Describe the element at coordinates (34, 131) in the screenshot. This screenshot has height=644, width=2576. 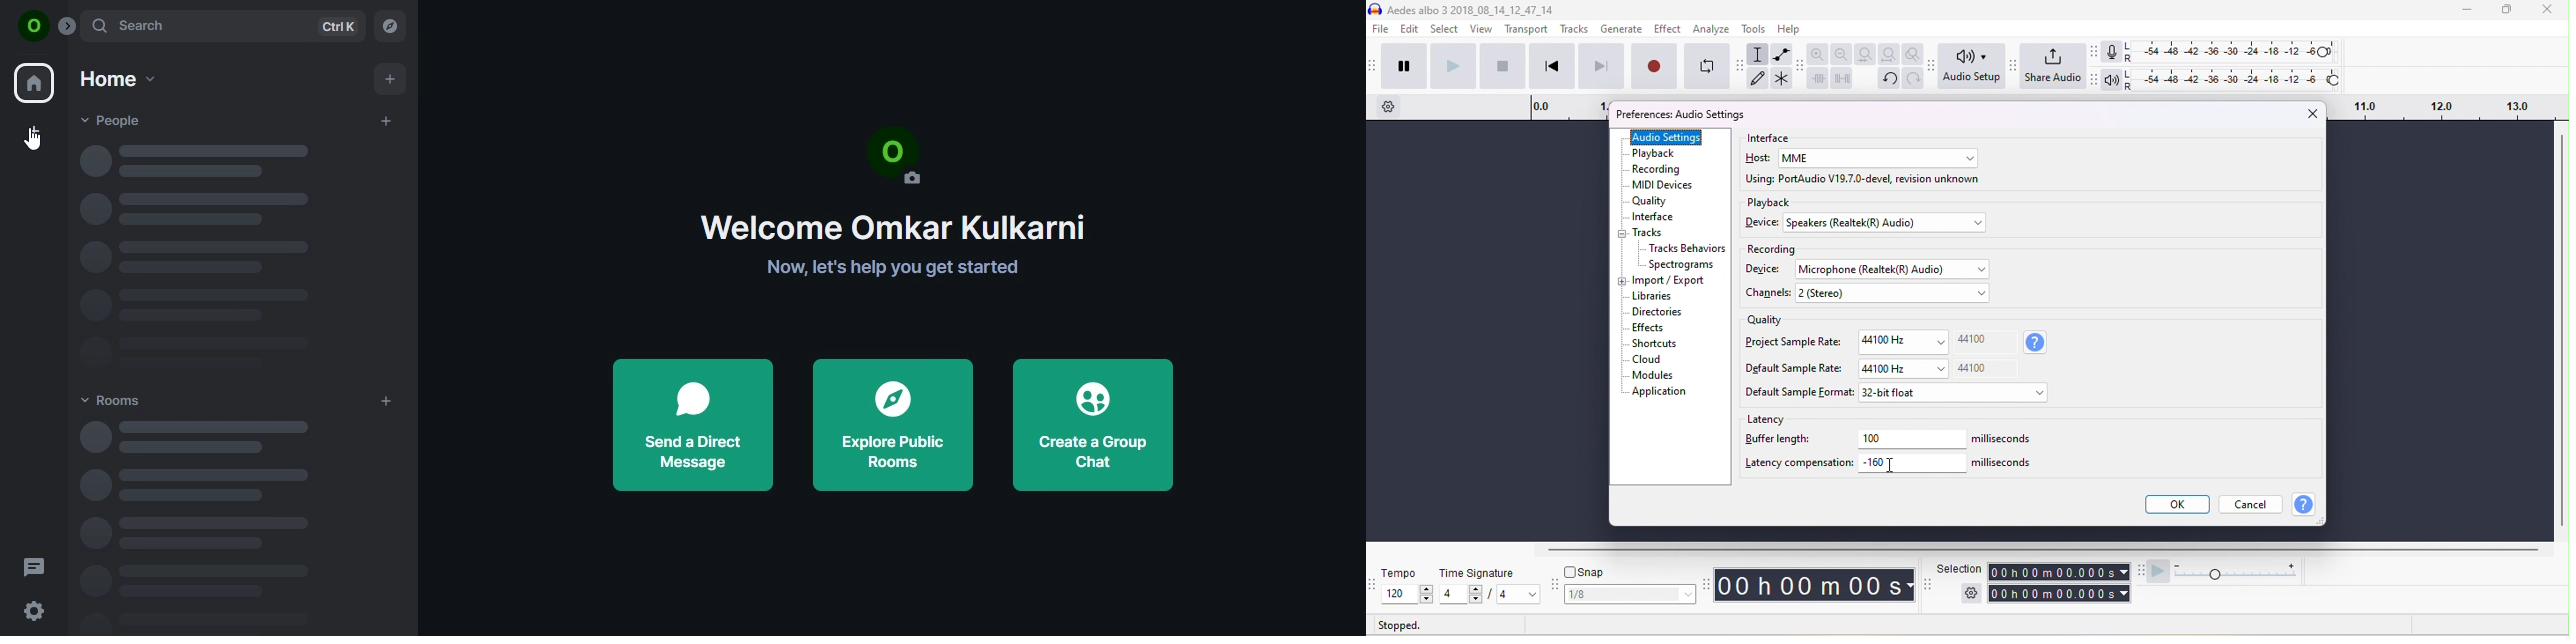
I see `create a space` at that location.